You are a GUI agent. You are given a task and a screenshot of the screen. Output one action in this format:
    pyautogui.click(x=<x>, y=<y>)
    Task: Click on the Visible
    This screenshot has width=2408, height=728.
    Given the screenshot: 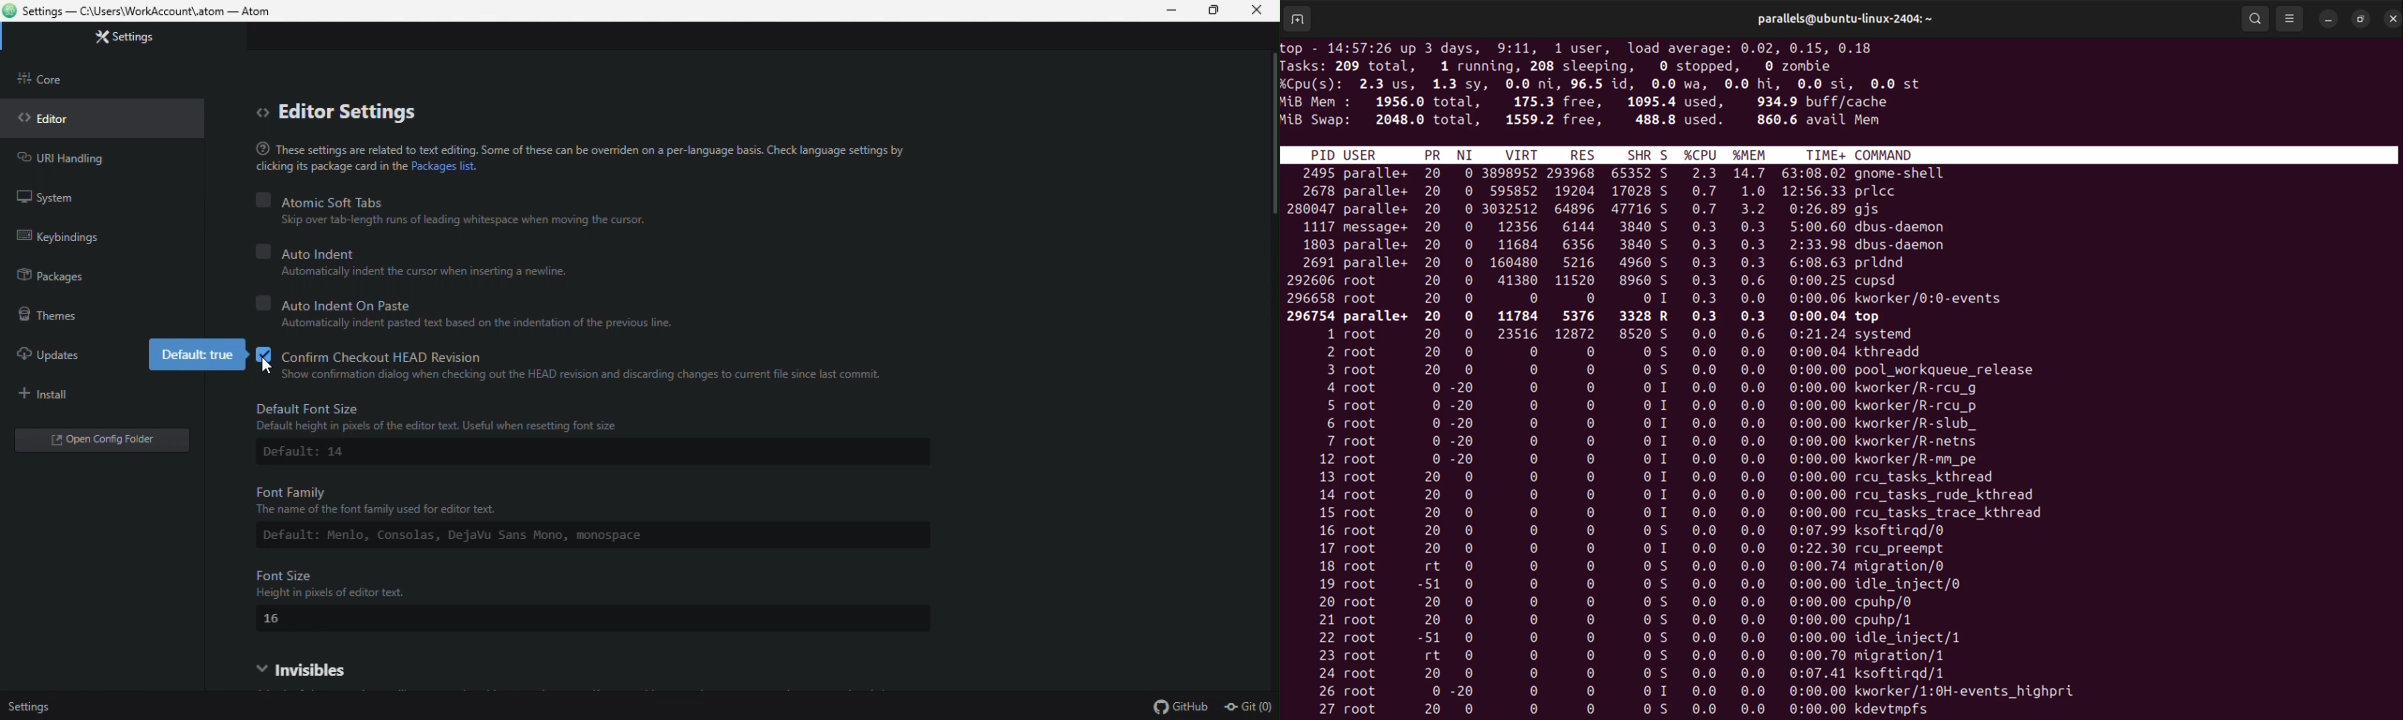 What is the action you would take?
    pyautogui.click(x=320, y=670)
    